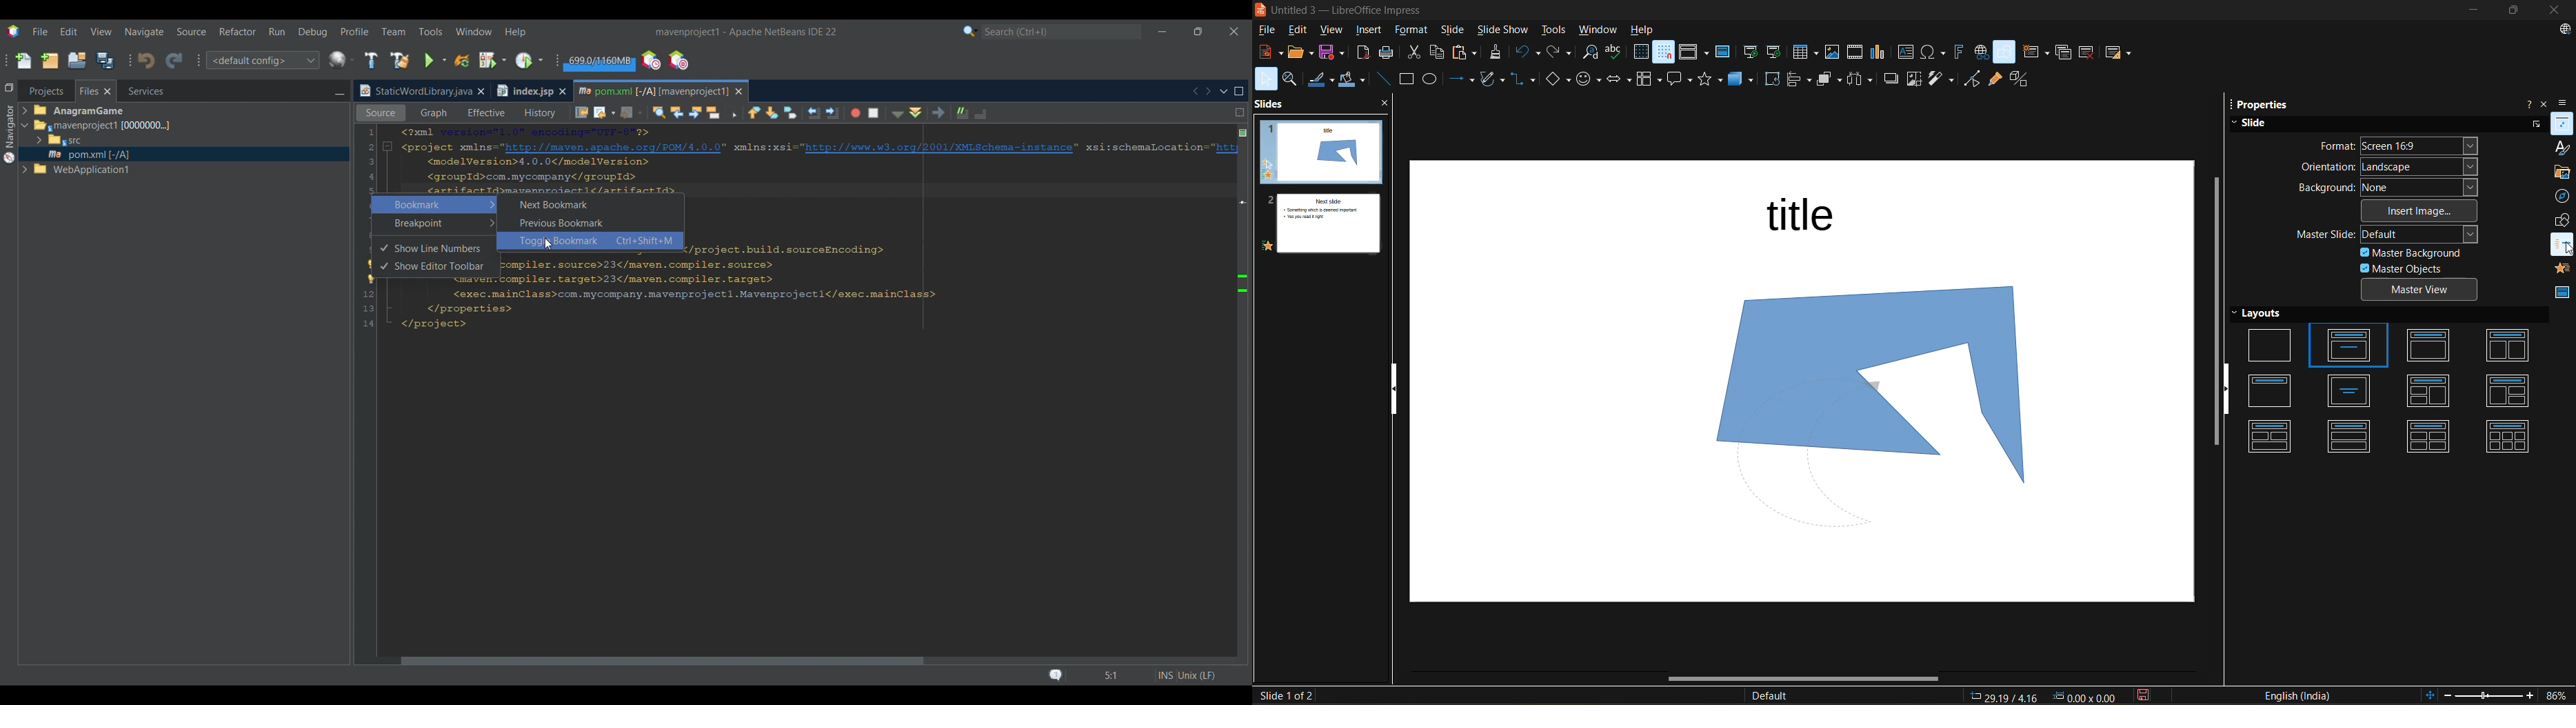  What do you see at coordinates (375, 199) in the screenshot?
I see `Cursor right clicking ` at bounding box center [375, 199].